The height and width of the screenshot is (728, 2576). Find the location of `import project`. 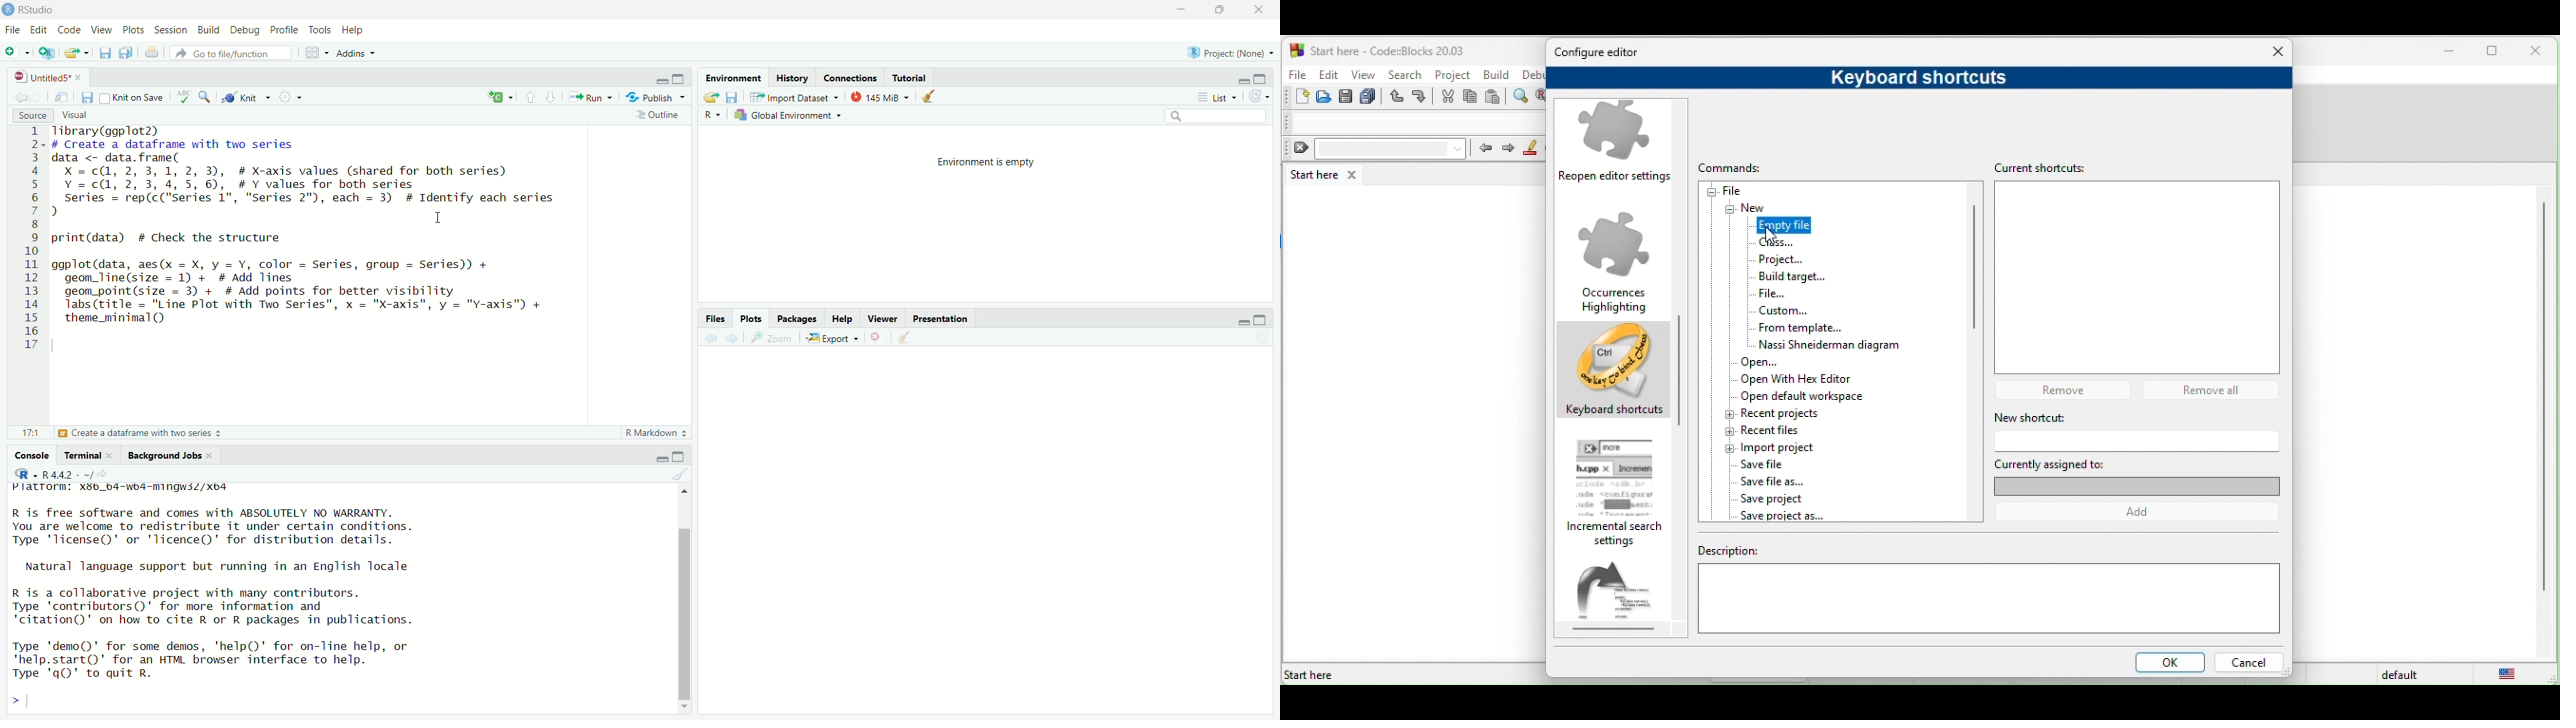

import project is located at coordinates (1777, 447).